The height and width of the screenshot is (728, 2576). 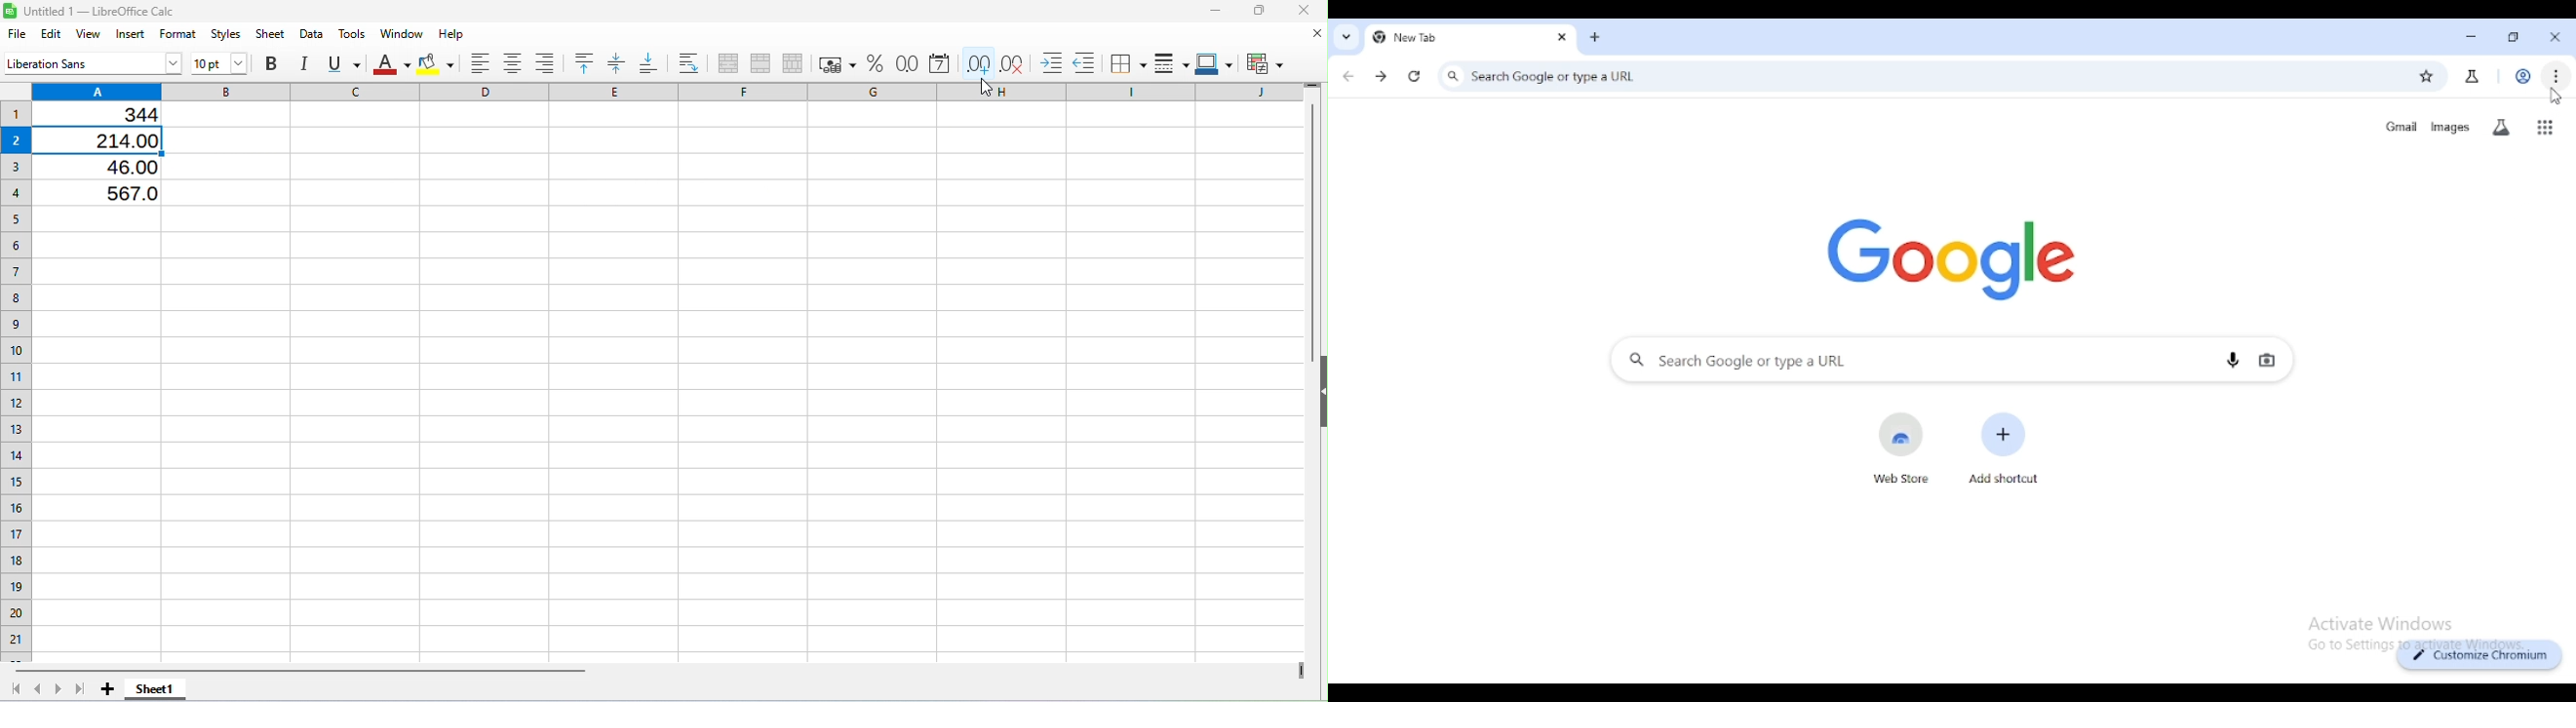 What do you see at coordinates (874, 64) in the screenshot?
I see `Format as percent` at bounding box center [874, 64].